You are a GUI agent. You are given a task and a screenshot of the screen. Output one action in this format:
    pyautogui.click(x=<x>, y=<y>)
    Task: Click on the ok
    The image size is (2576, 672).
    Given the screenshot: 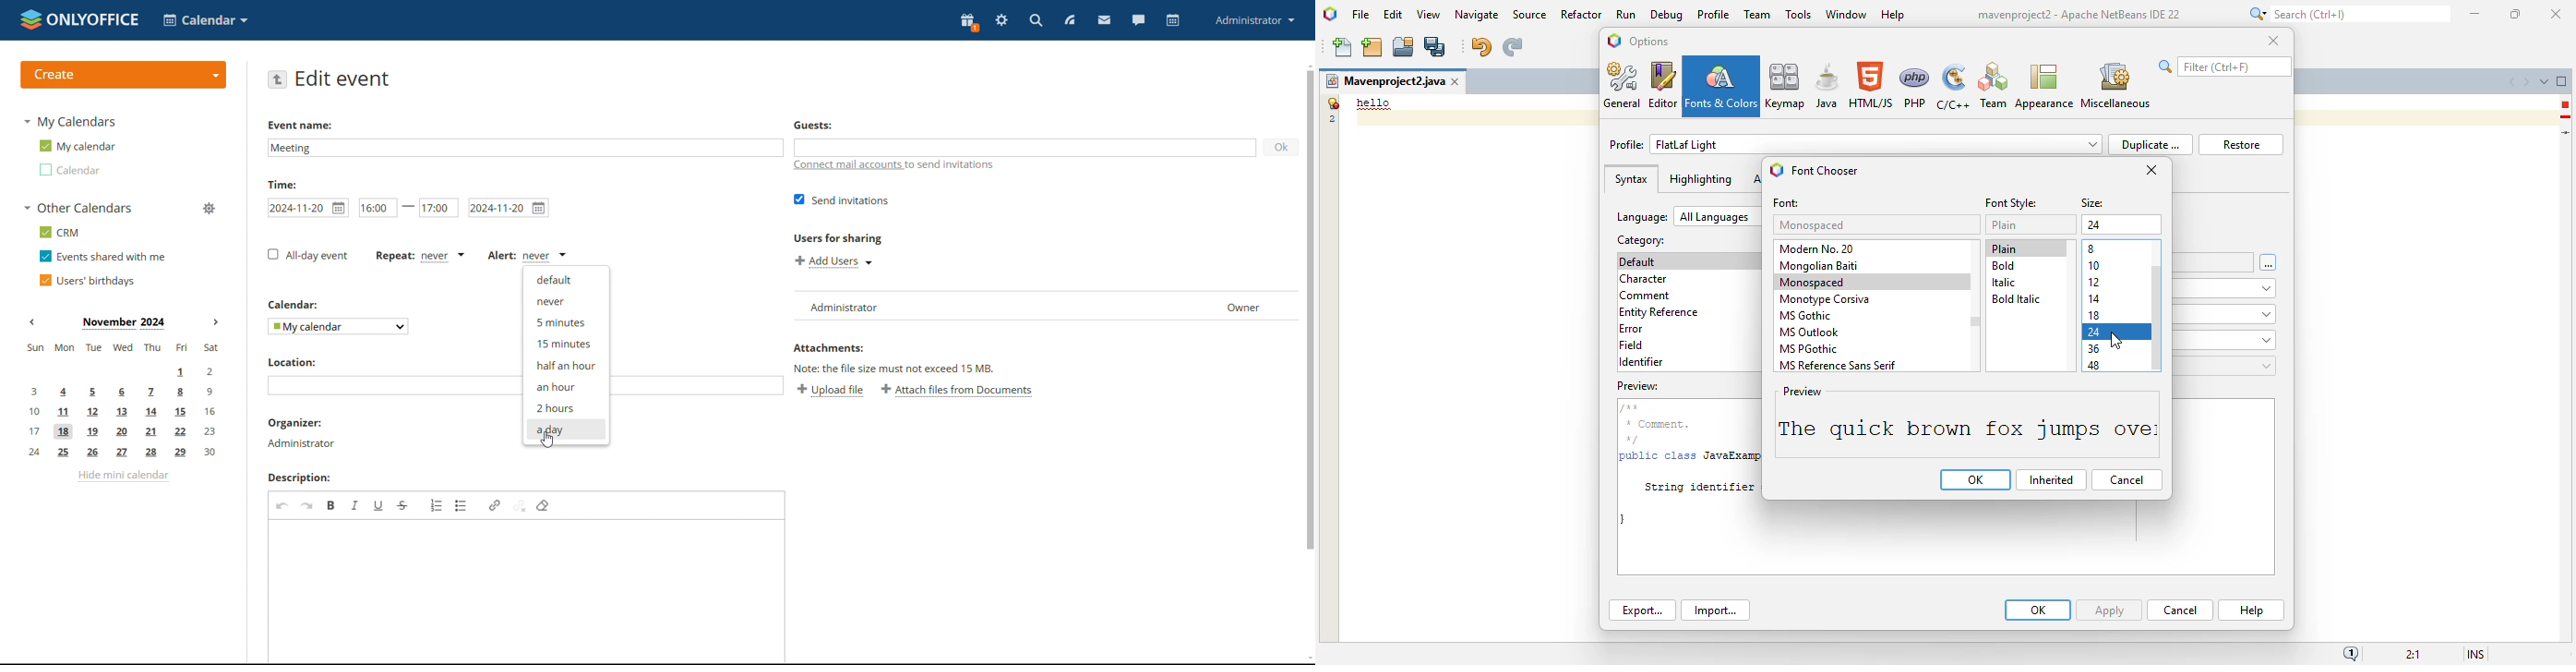 What is the action you would take?
    pyautogui.click(x=1282, y=147)
    